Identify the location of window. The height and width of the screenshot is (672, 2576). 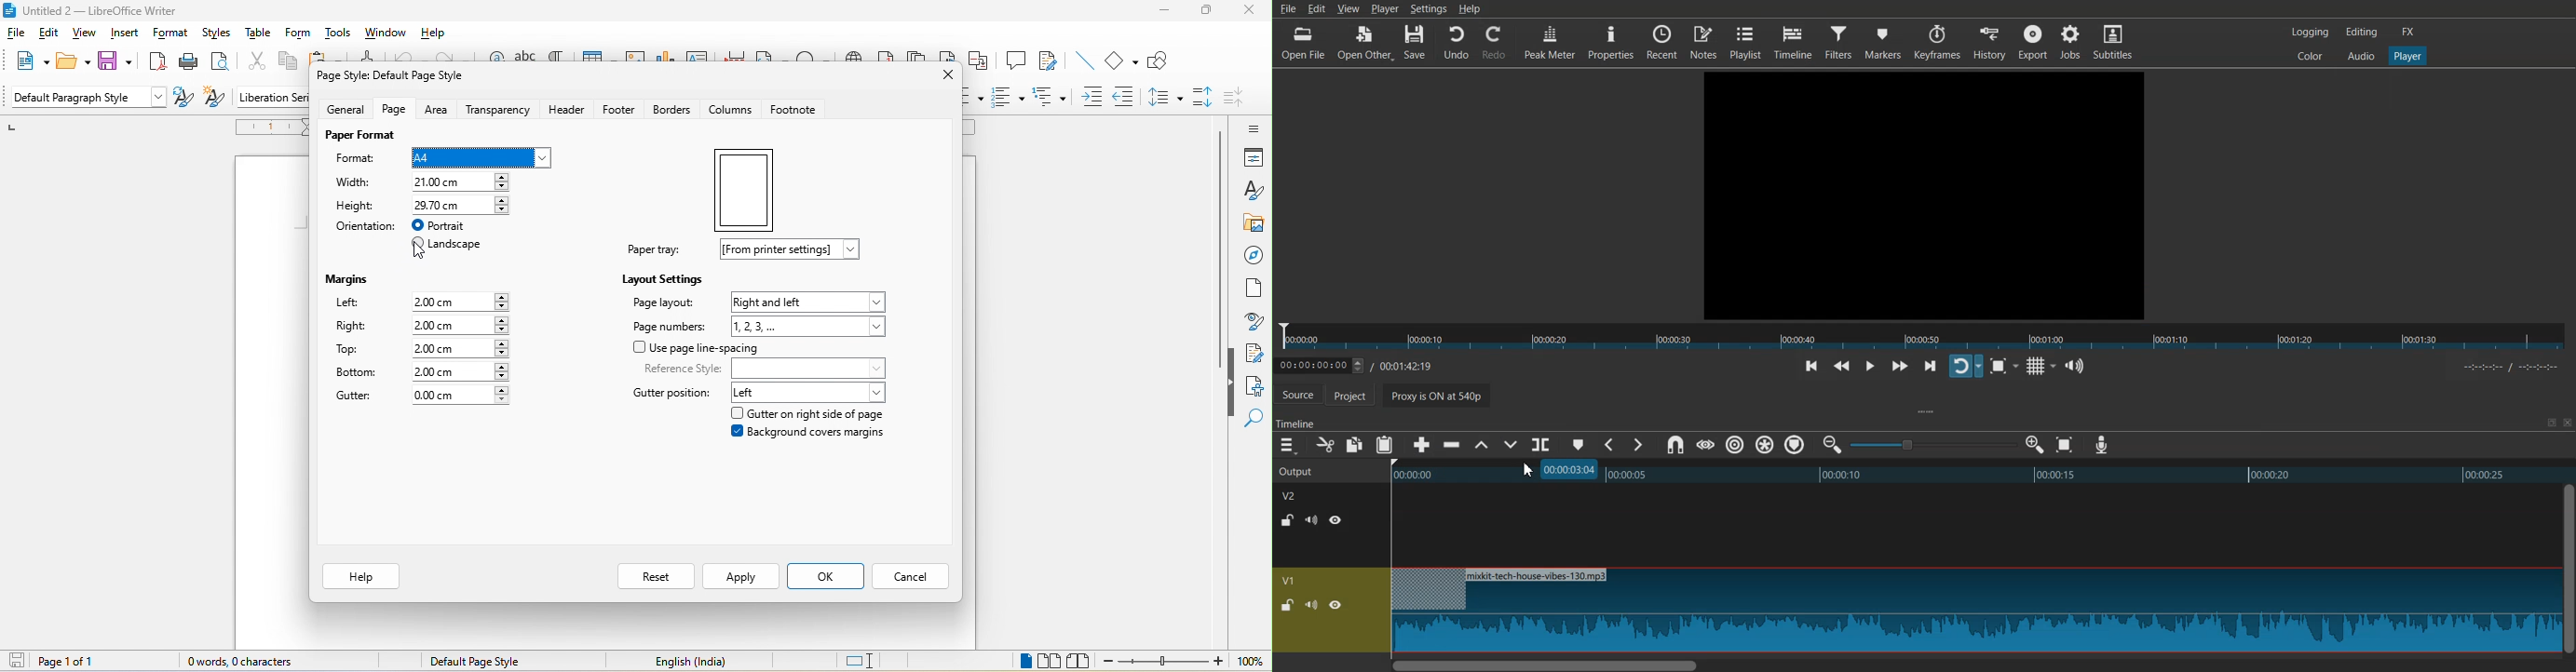
(388, 34).